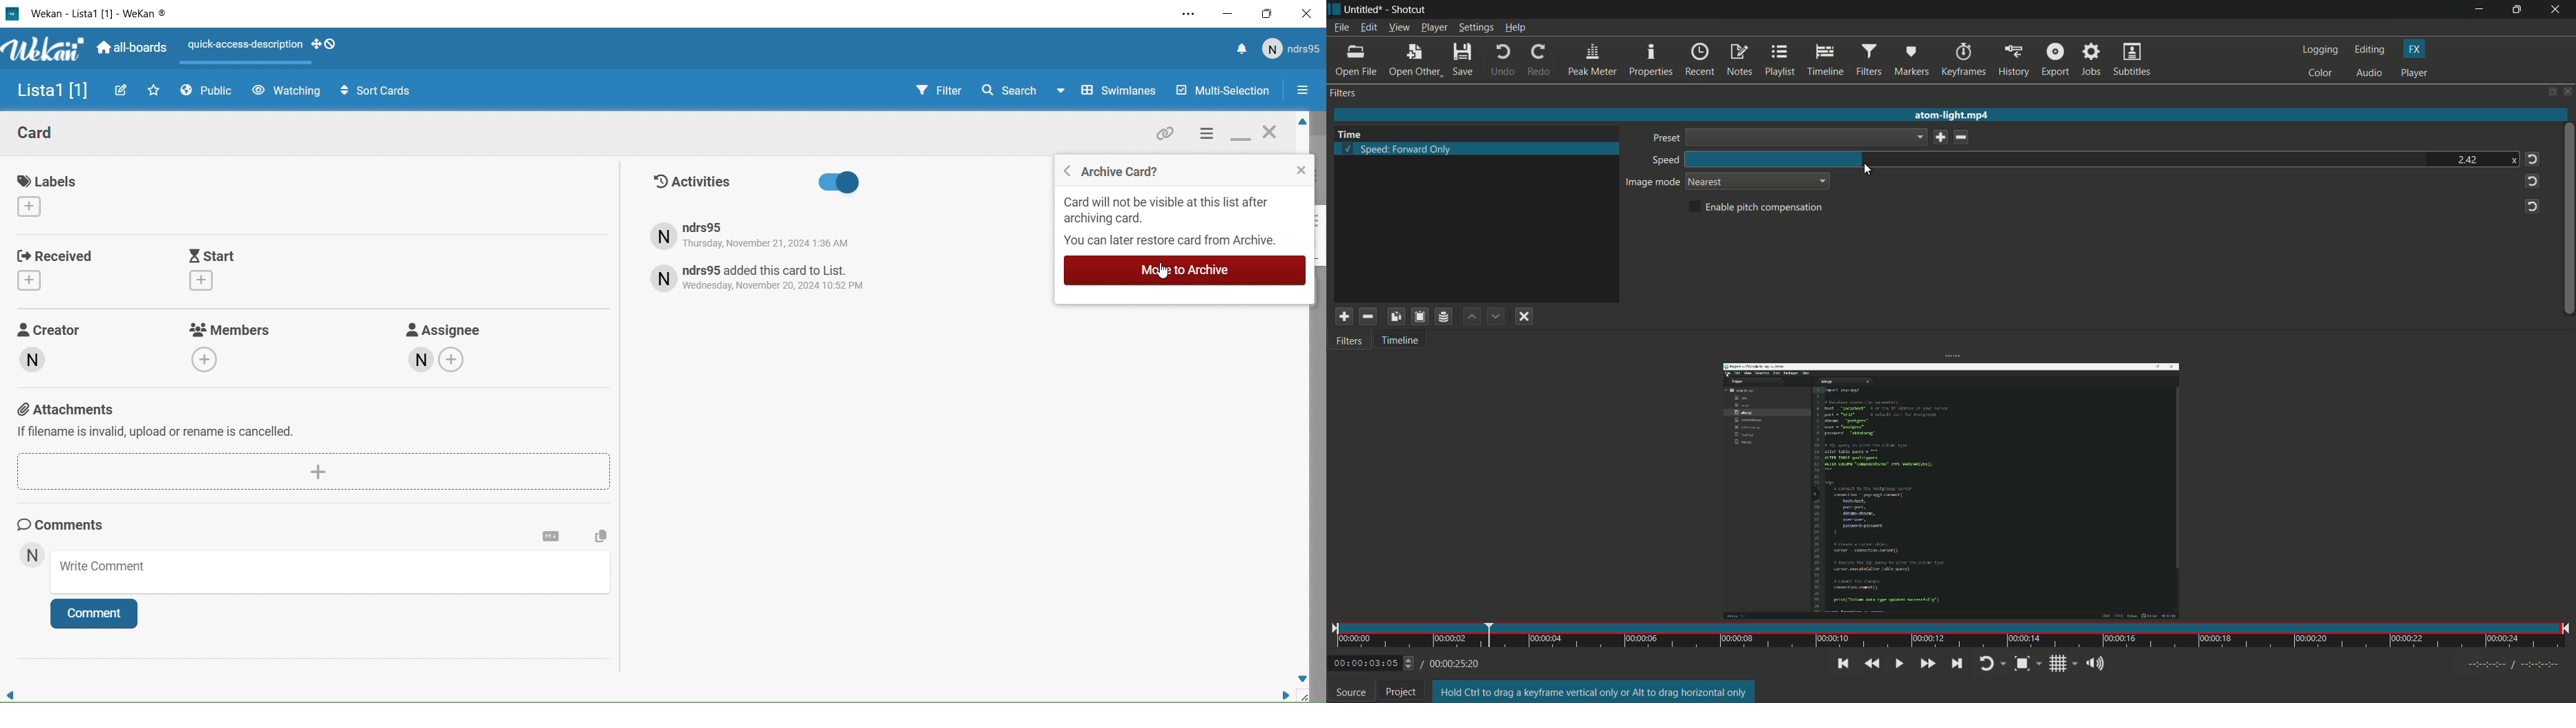  What do you see at coordinates (1964, 137) in the screenshot?
I see `delete` at bounding box center [1964, 137].